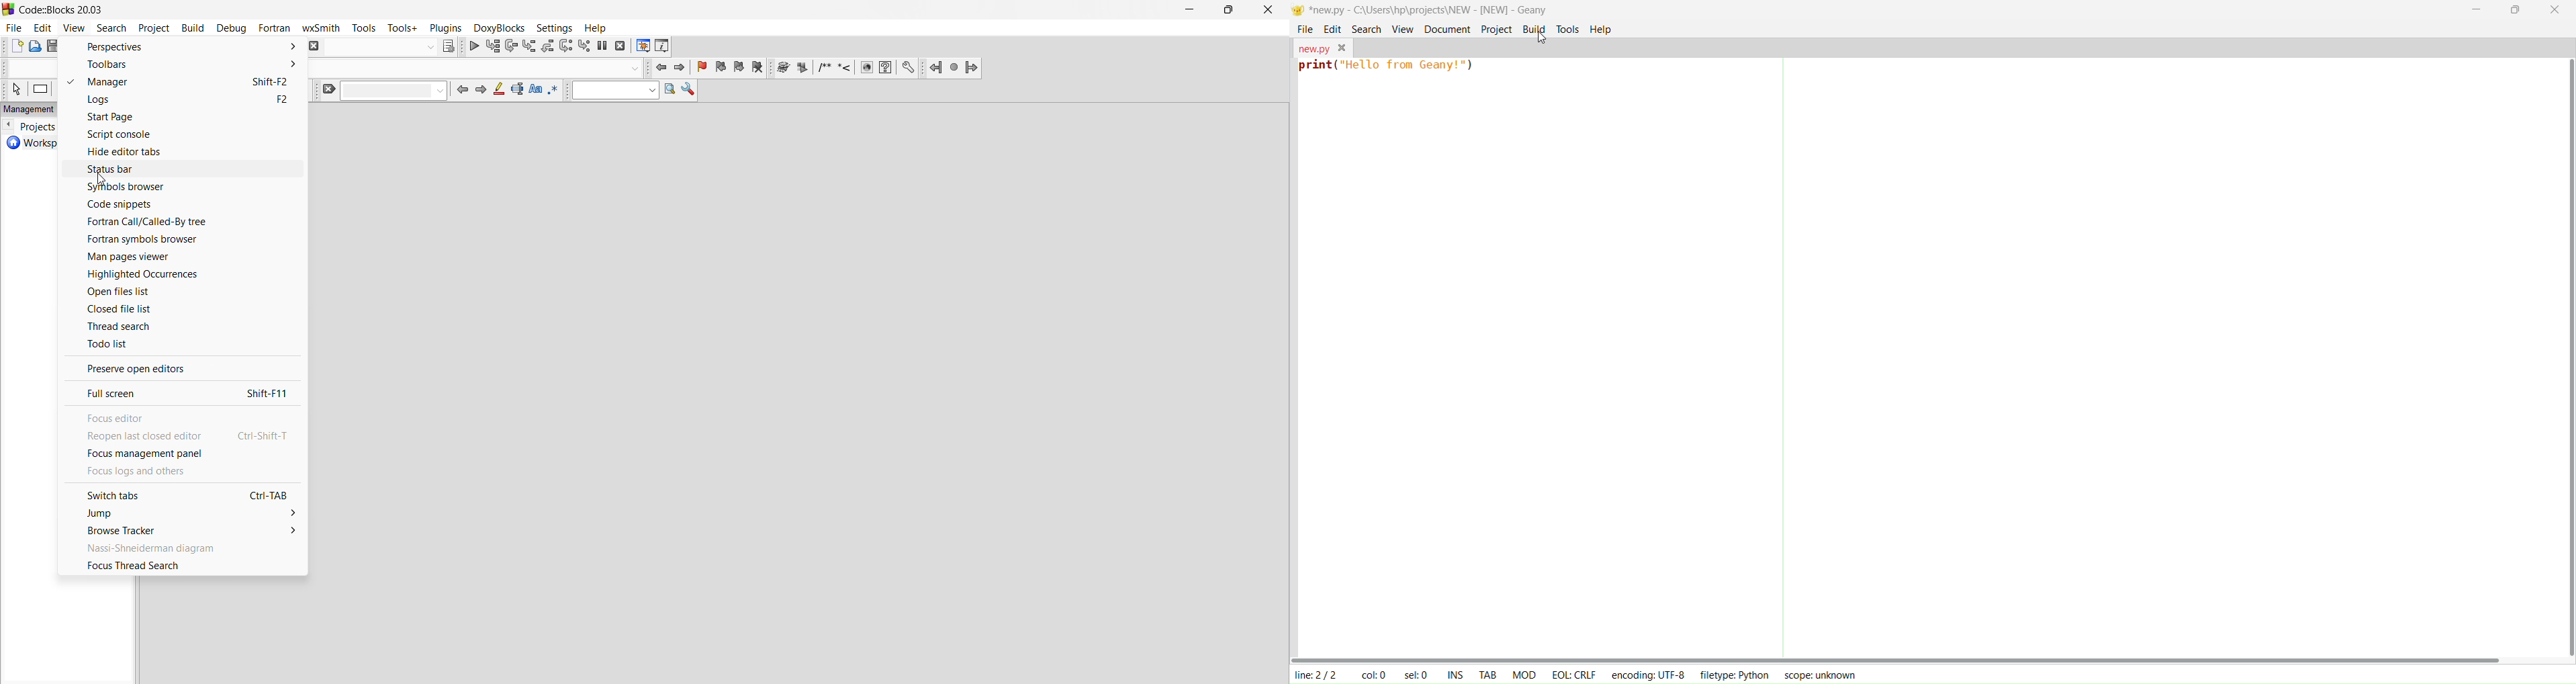  What do you see at coordinates (719, 69) in the screenshot?
I see `previous bookmark` at bounding box center [719, 69].